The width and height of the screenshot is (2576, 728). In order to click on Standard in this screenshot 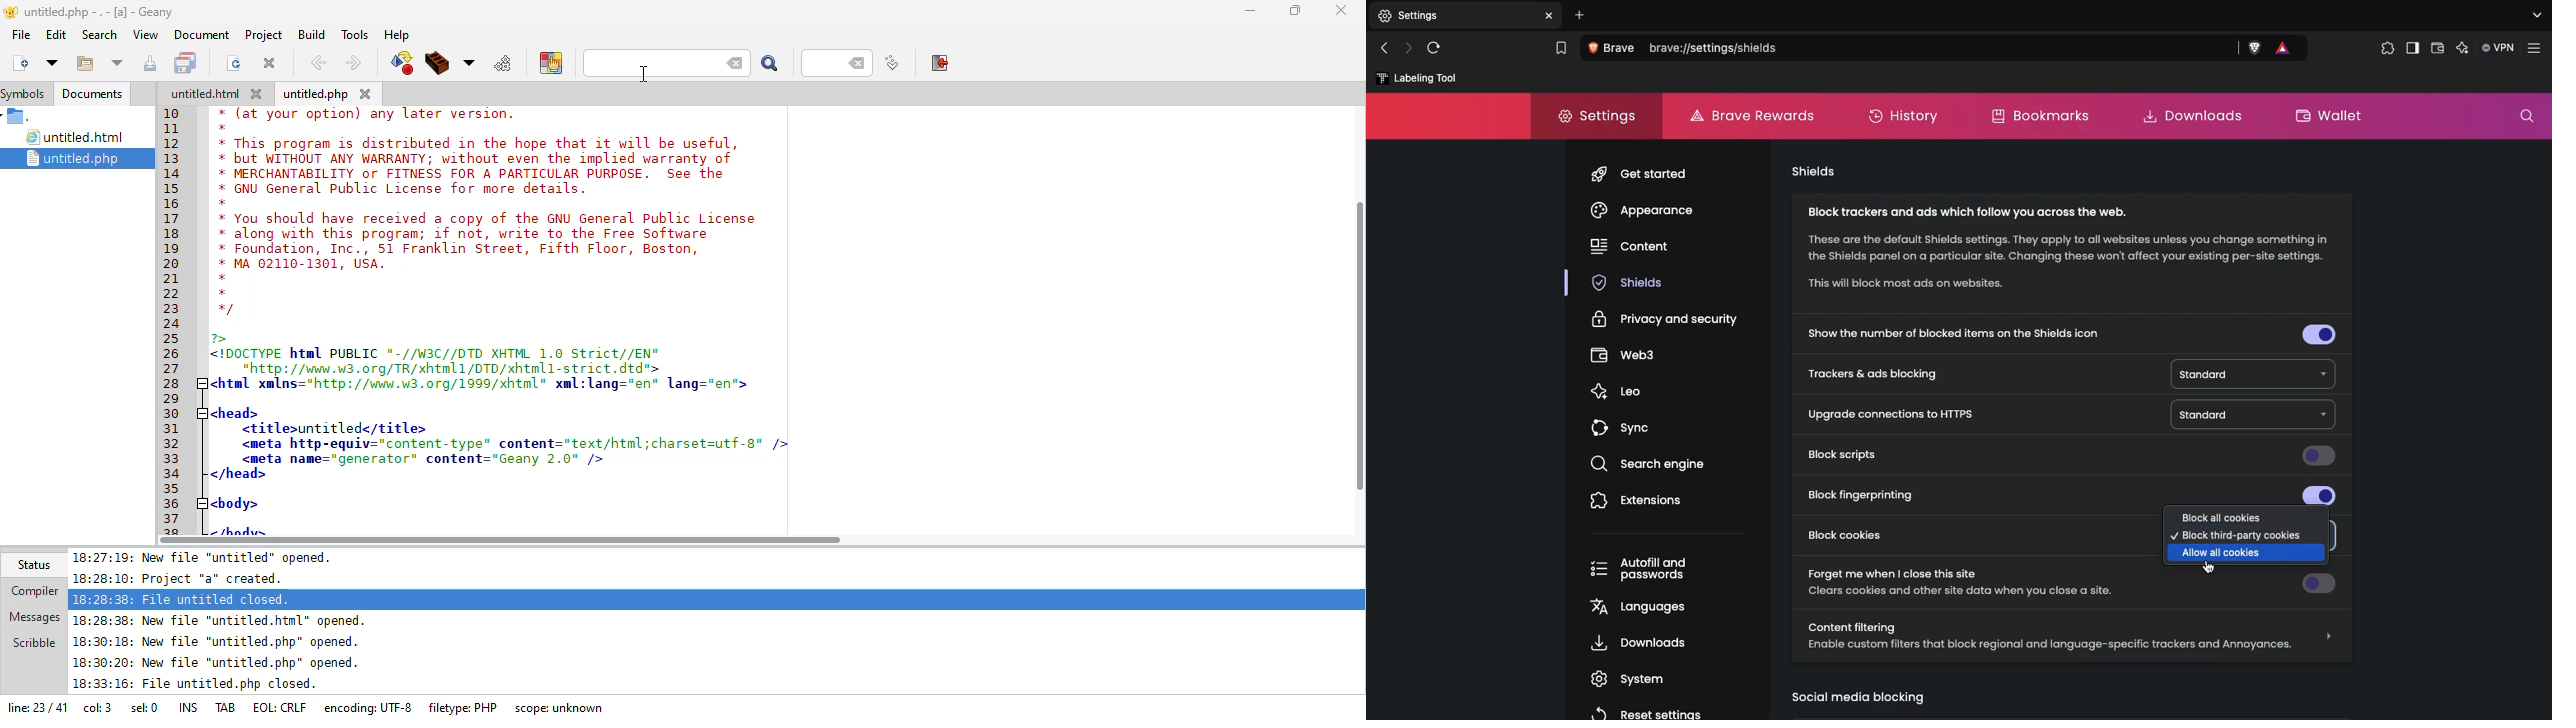, I will do `click(2252, 414)`.